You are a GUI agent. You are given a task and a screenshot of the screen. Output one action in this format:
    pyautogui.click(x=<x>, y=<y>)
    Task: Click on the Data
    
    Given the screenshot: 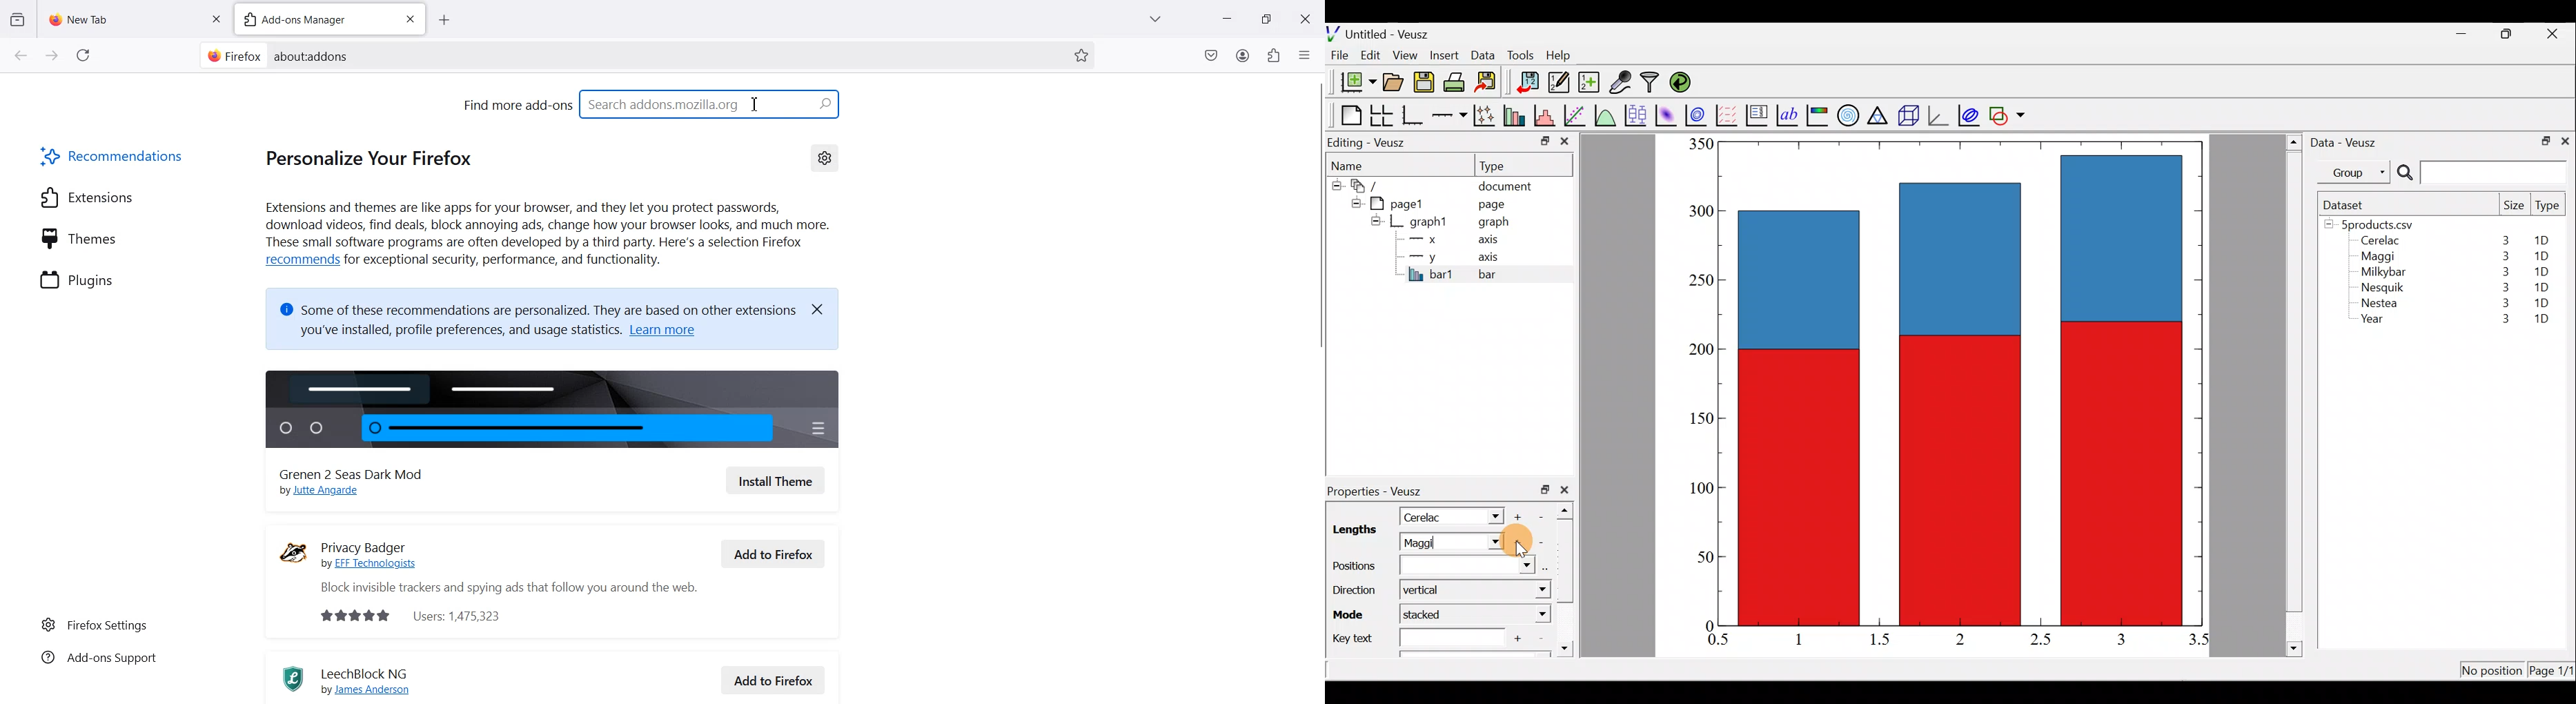 What is the action you would take?
    pyautogui.click(x=1483, y=54)
    